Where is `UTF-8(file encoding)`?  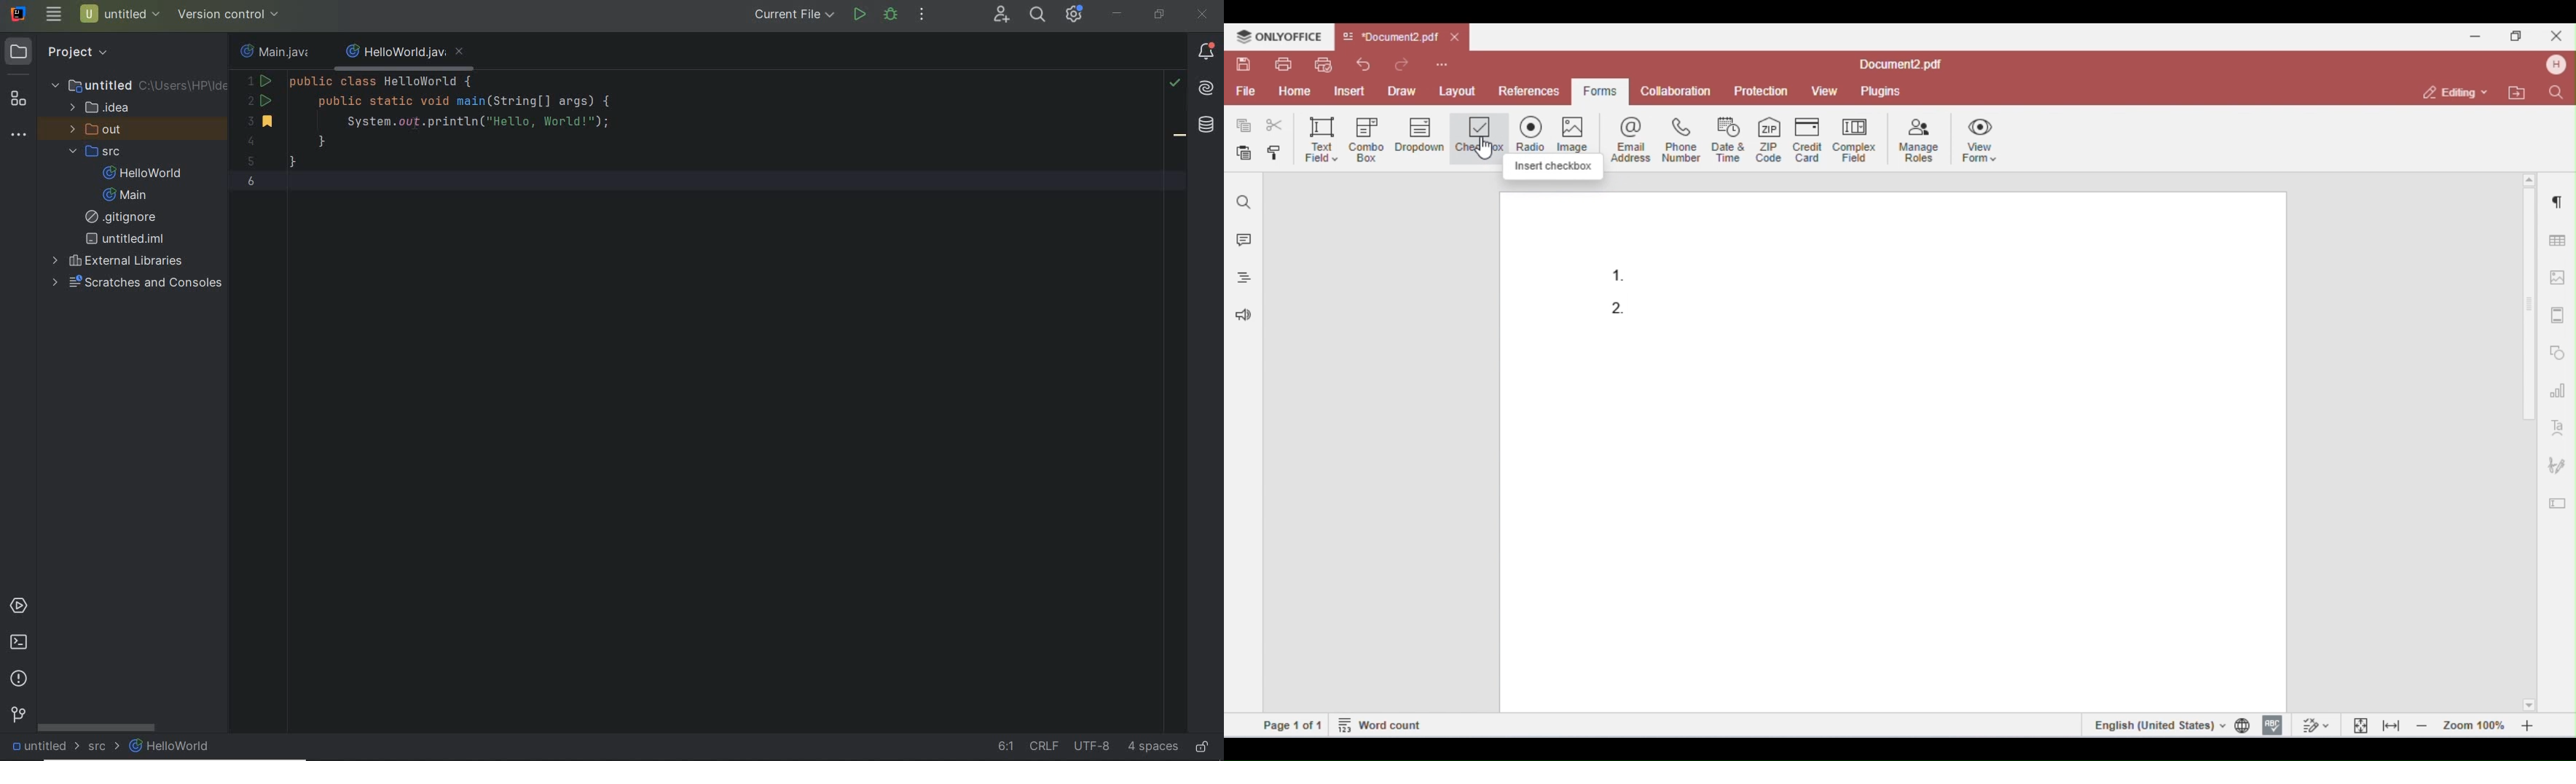
UTF-8(file encoding) is located at coordinates (1090, 746).